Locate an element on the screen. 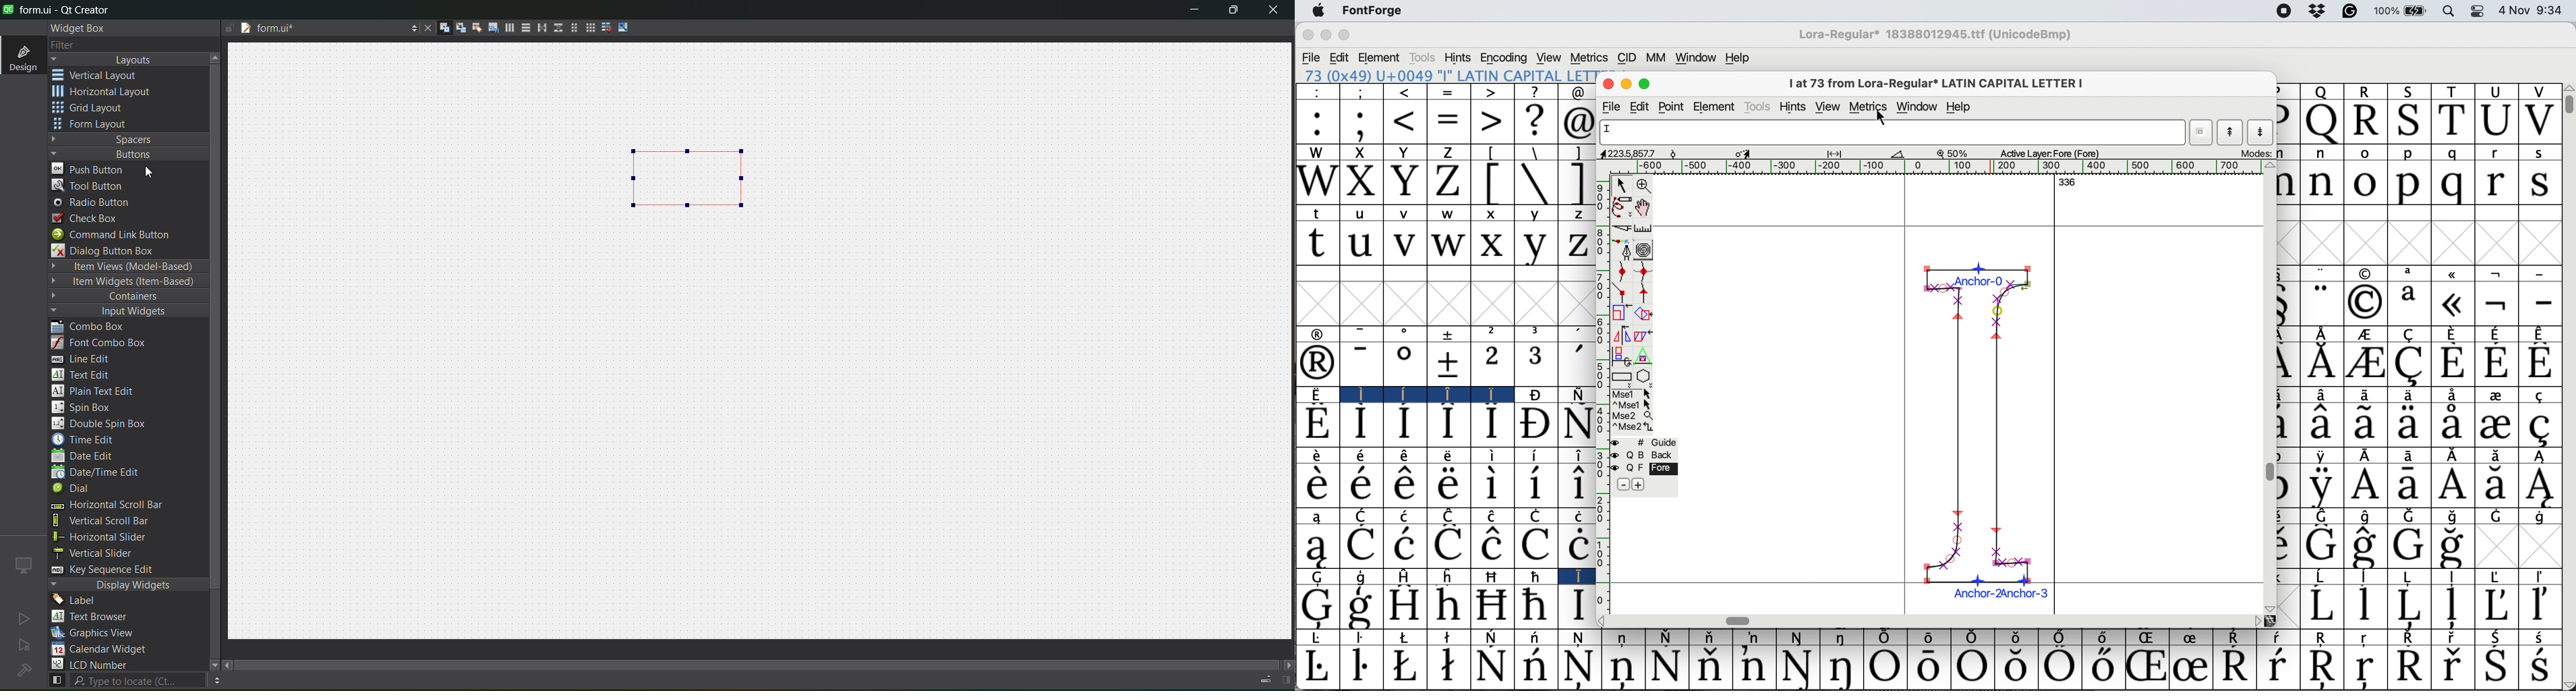 The image size is (2576, 700). " is located at coordinates (2323, 272).